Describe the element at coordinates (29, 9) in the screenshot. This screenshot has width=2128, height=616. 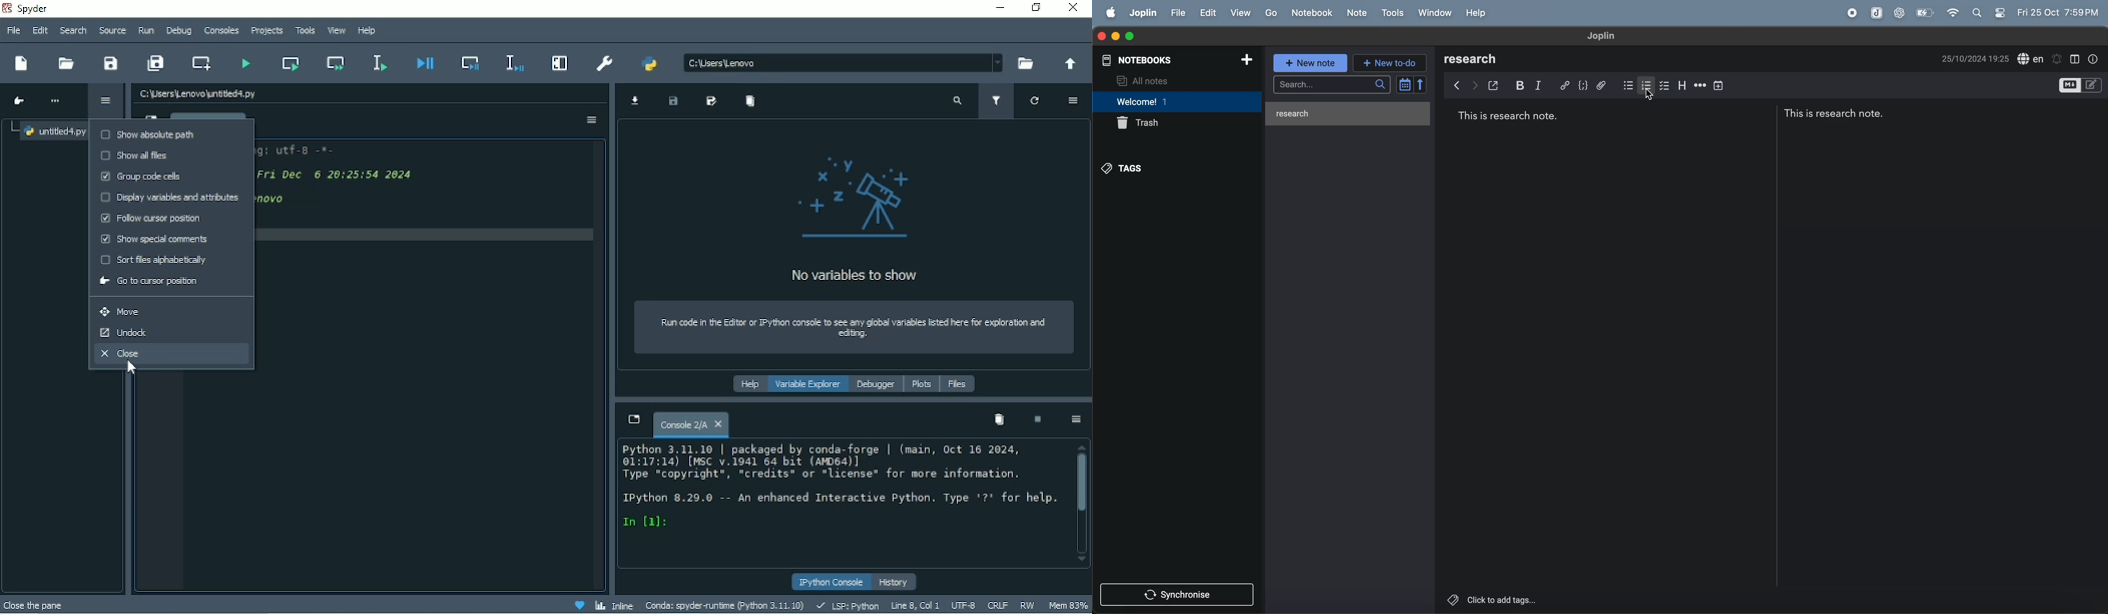
I see `Spyder` at that location.